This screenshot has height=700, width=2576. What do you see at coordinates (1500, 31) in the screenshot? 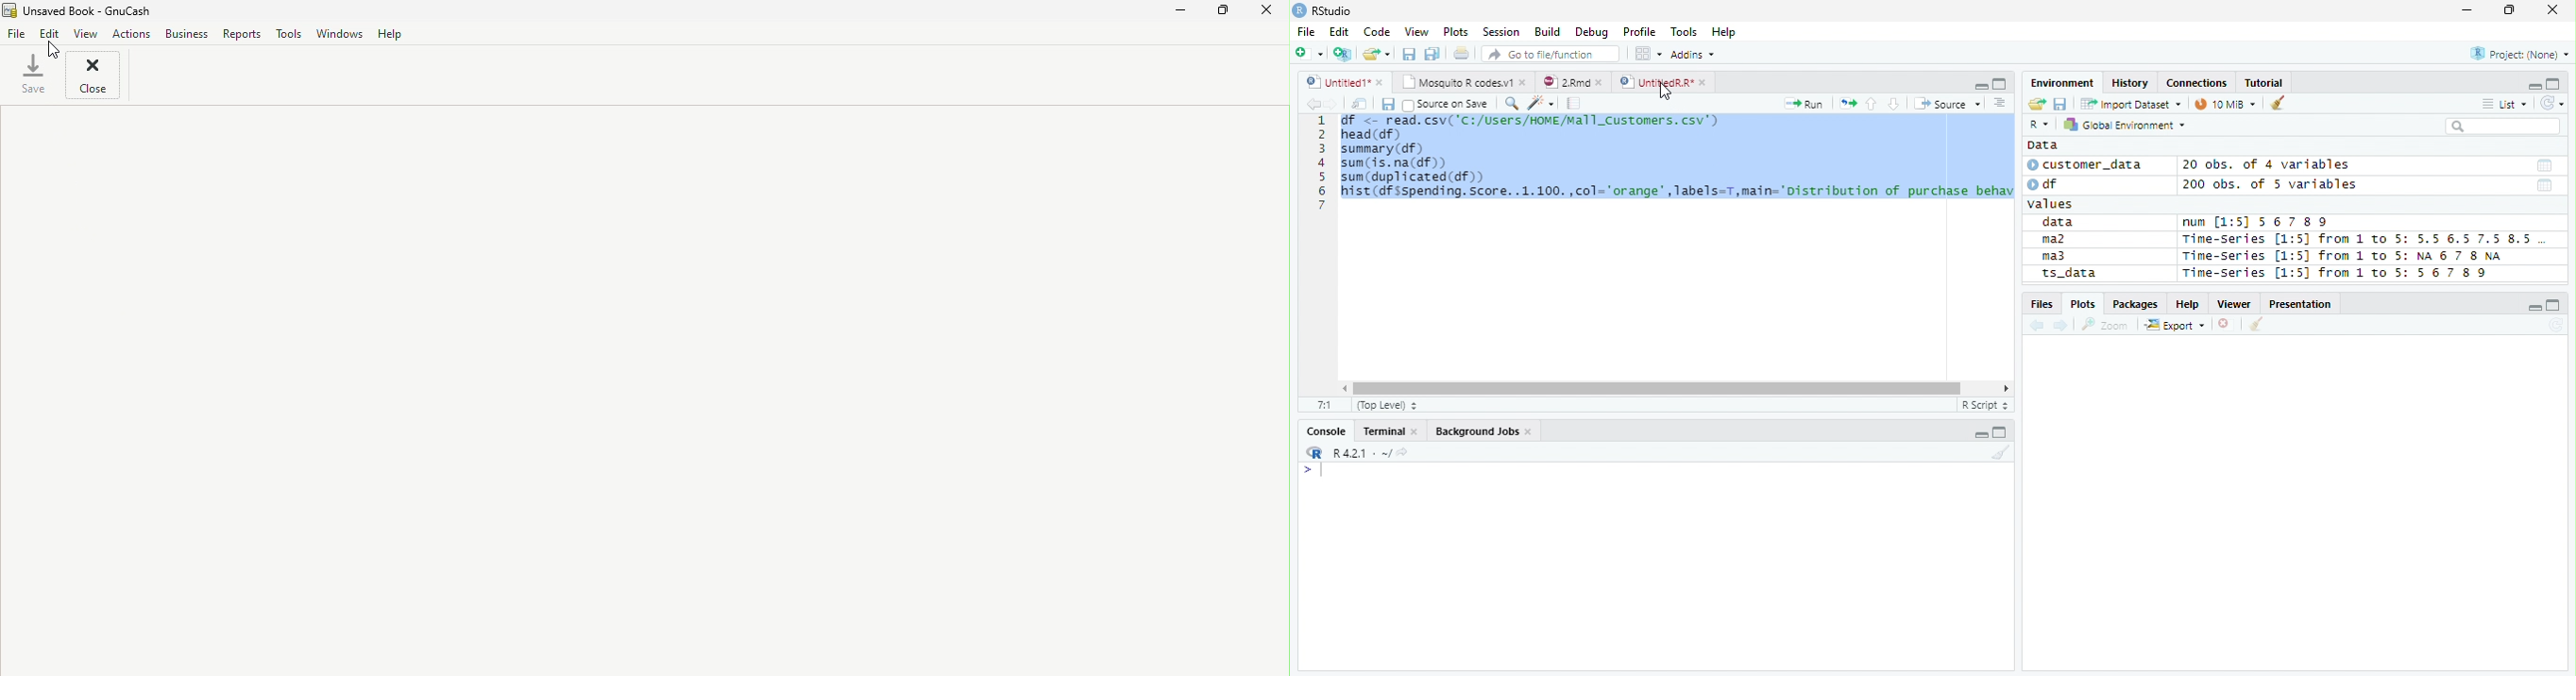
I see `Session` at bounding box center [1500, 31].